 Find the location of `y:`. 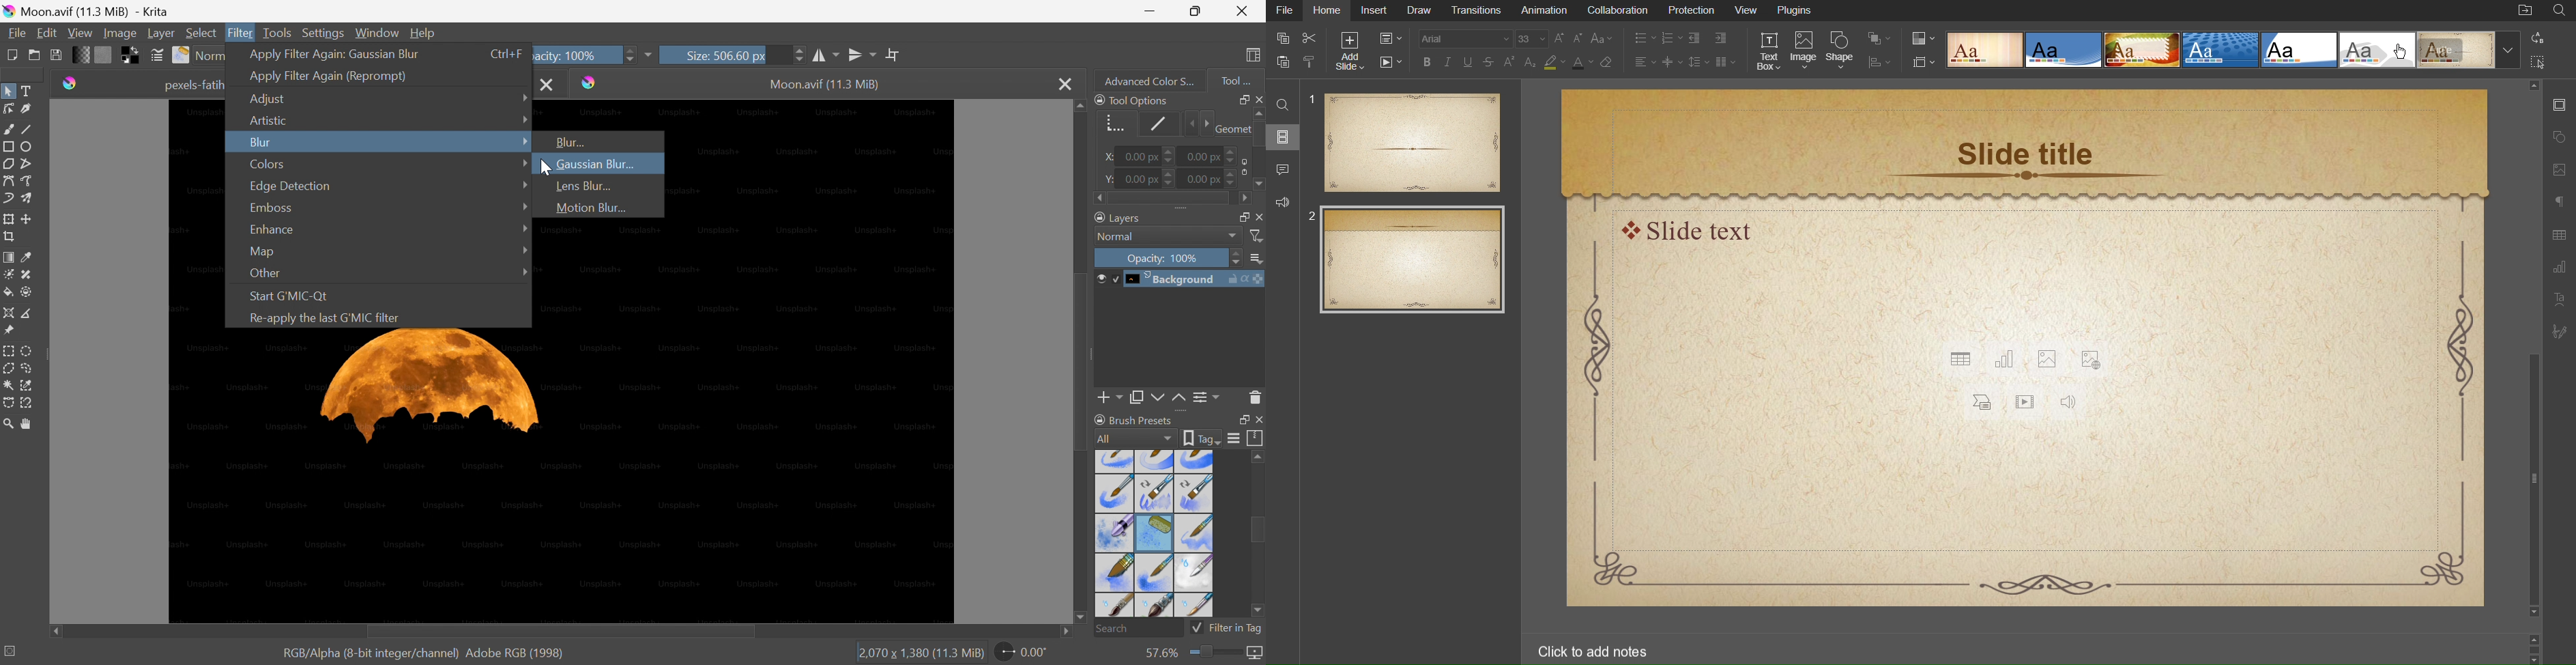

y: is located at coordinates (1108, 179).